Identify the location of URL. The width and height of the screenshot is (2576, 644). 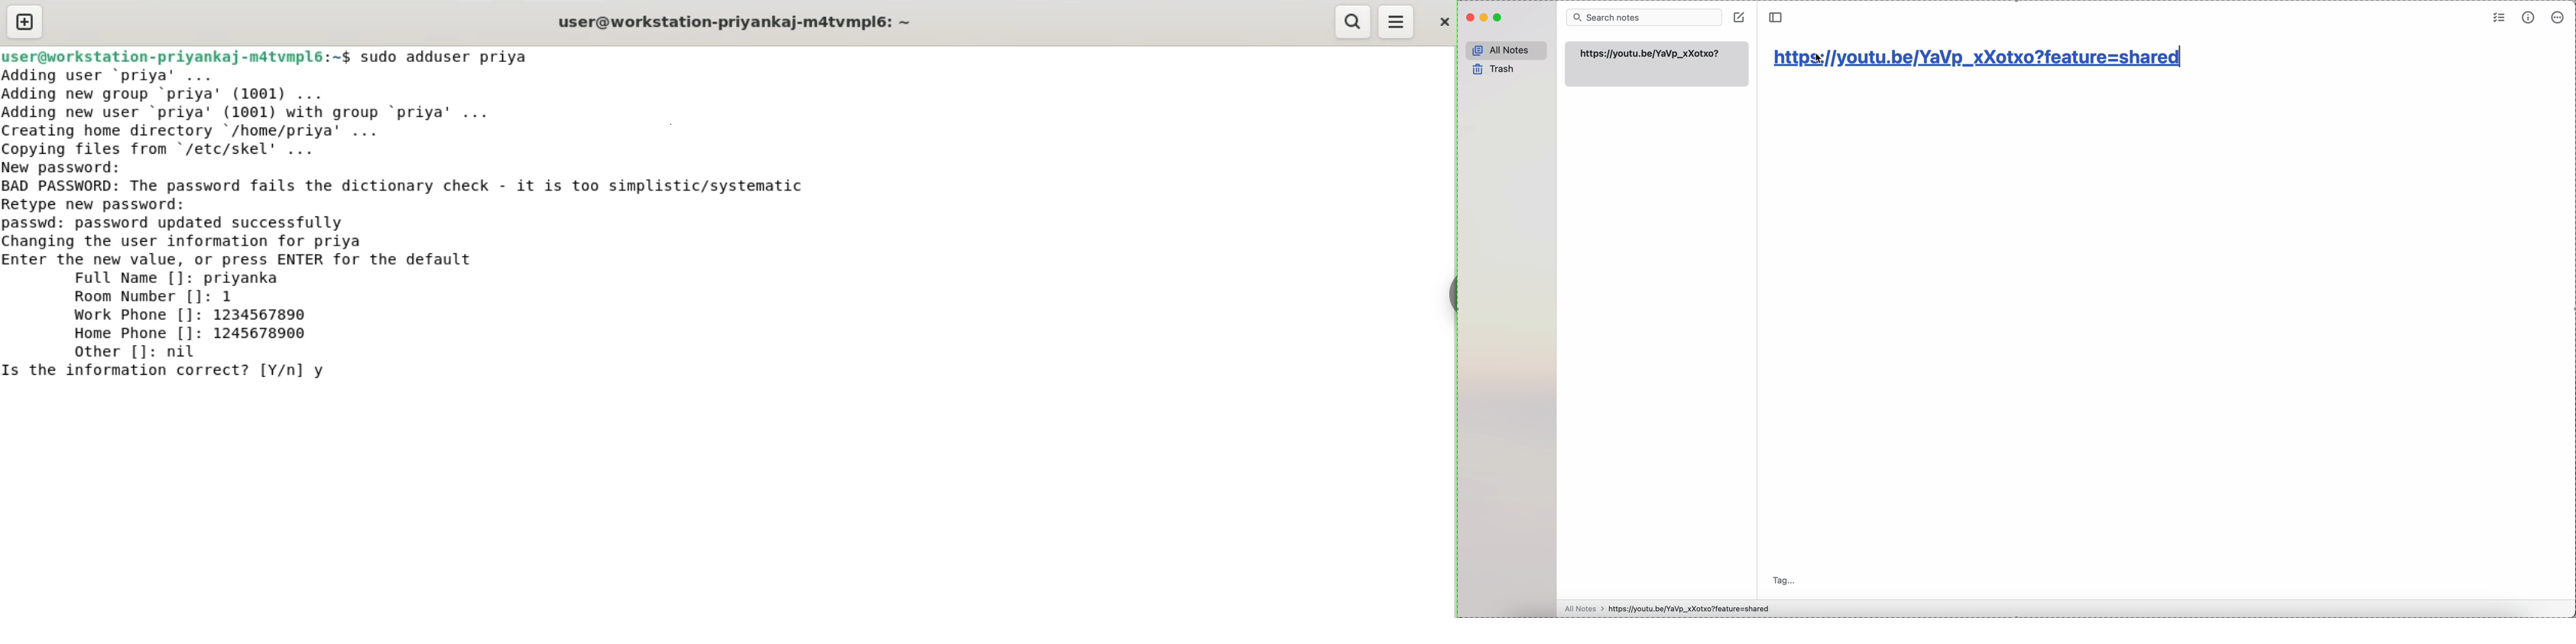
(1651, 53).